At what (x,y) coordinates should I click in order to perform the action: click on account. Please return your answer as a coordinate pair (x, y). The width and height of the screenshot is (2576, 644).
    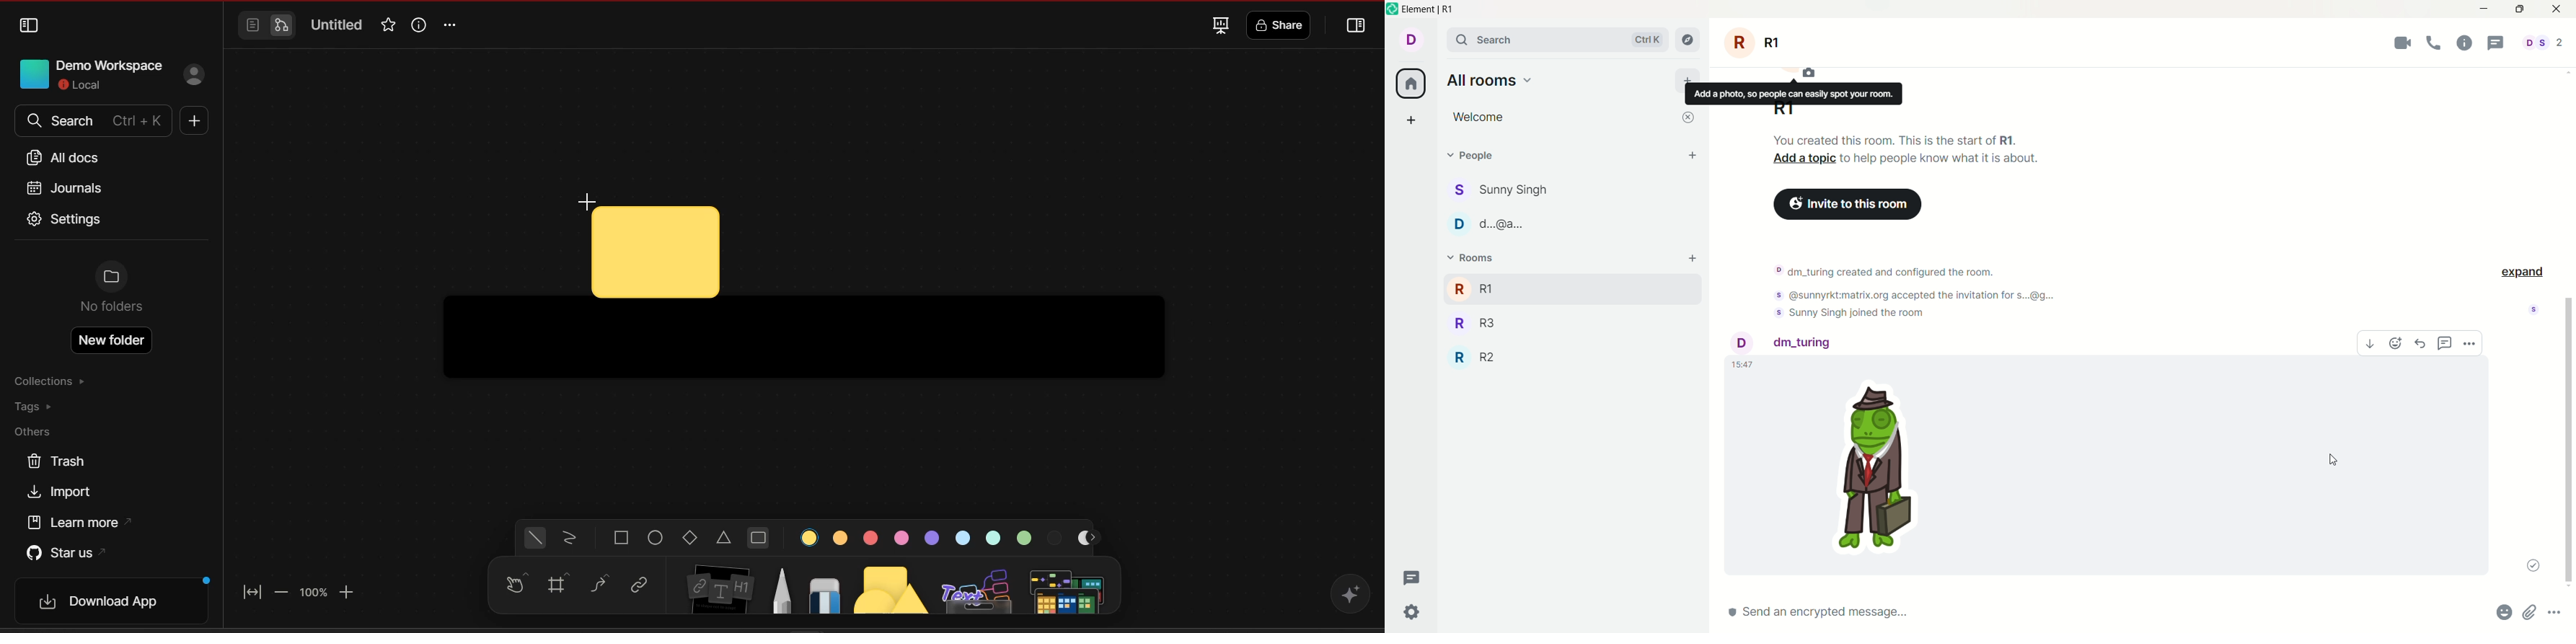
    Looking at the image, I should click on (1786, 344).